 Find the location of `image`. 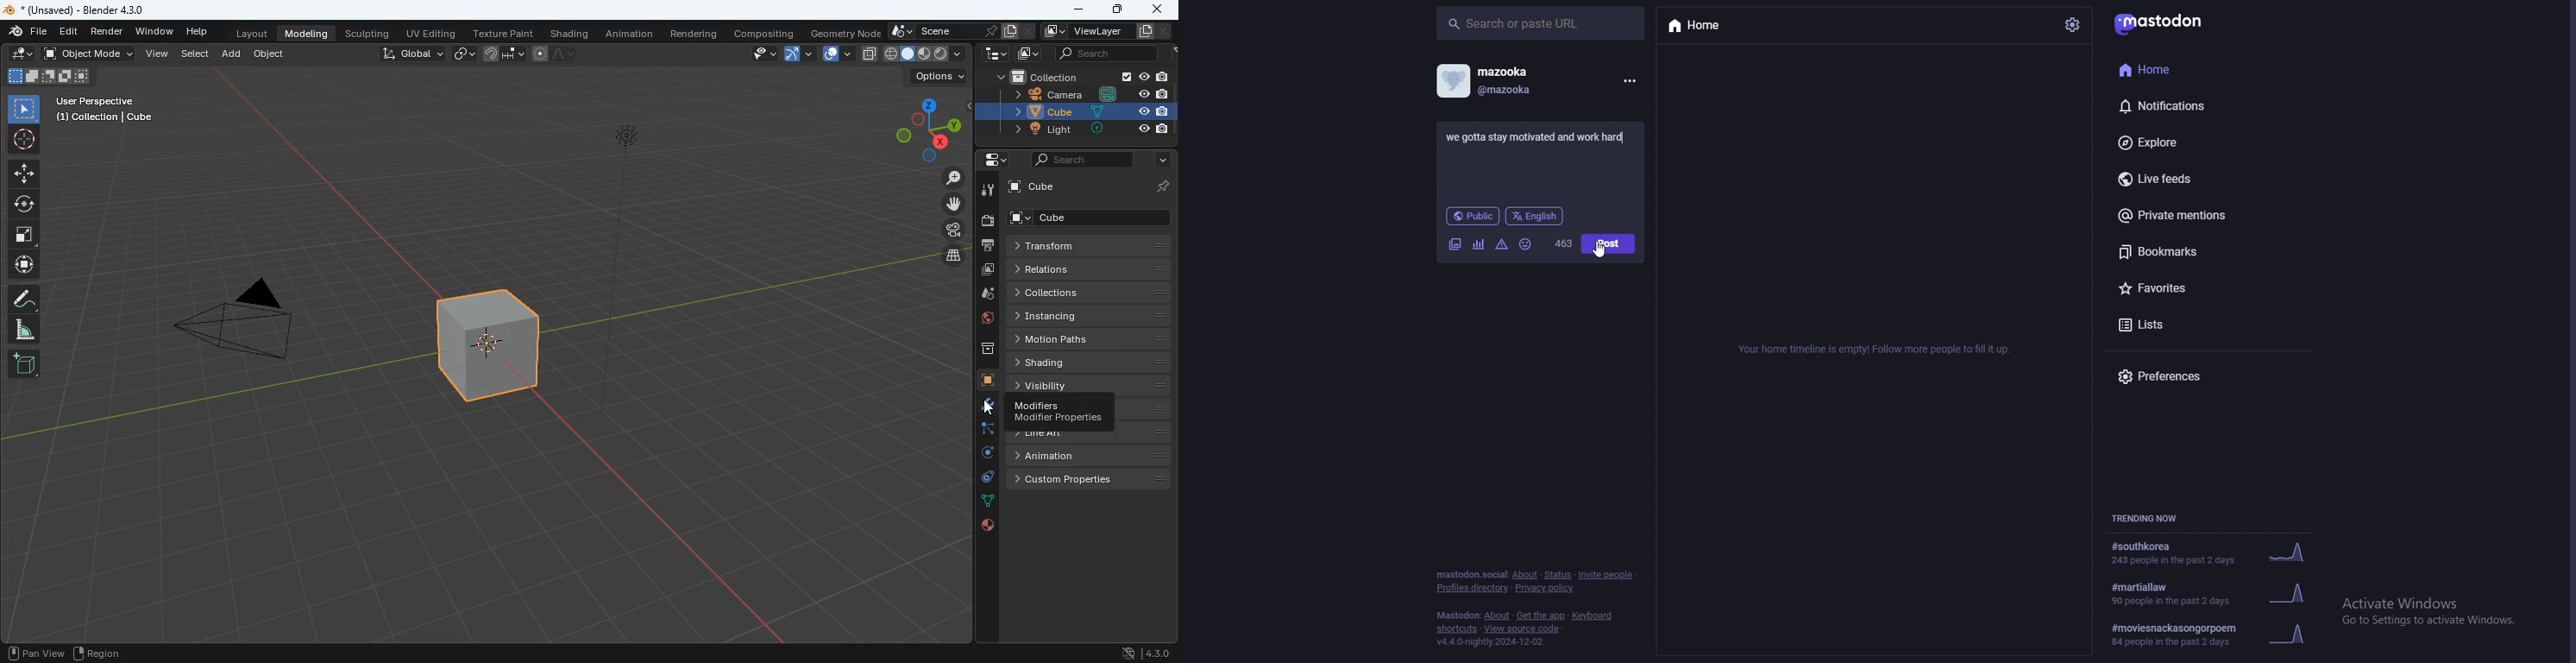

image is located at coordinates (1454, 243).